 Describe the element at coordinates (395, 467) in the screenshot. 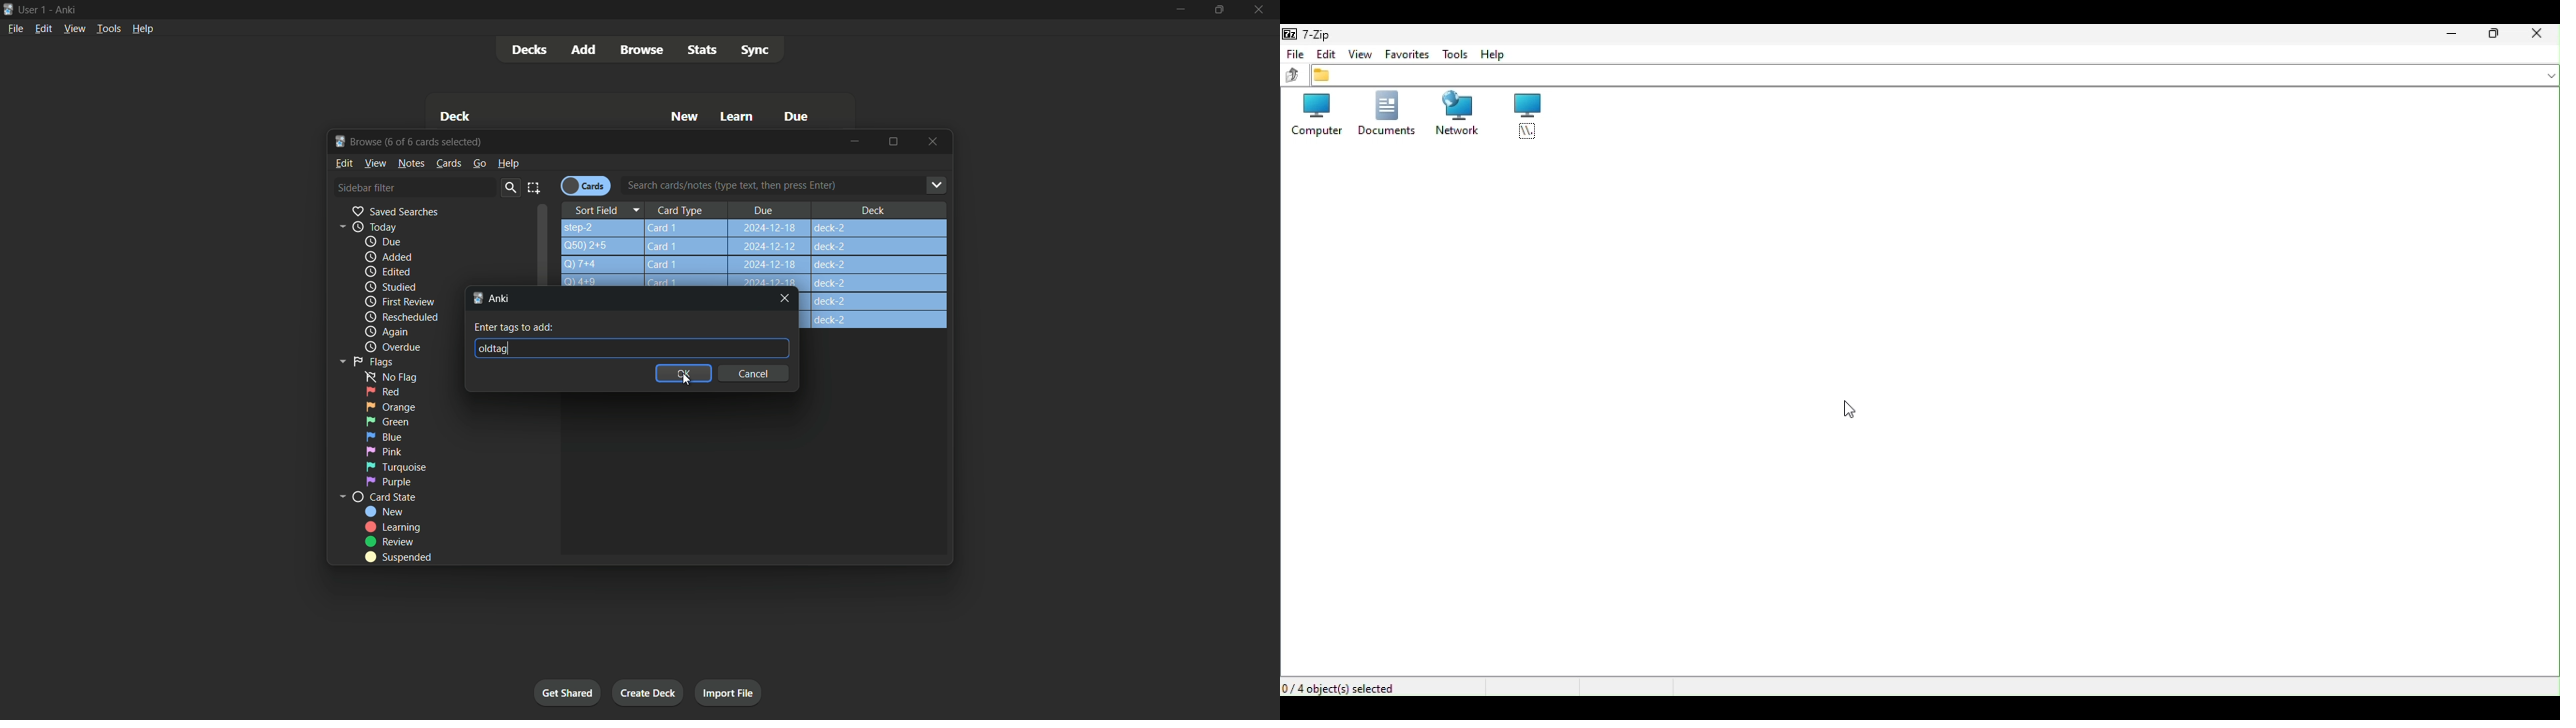

I see `Turquoise` at that location.